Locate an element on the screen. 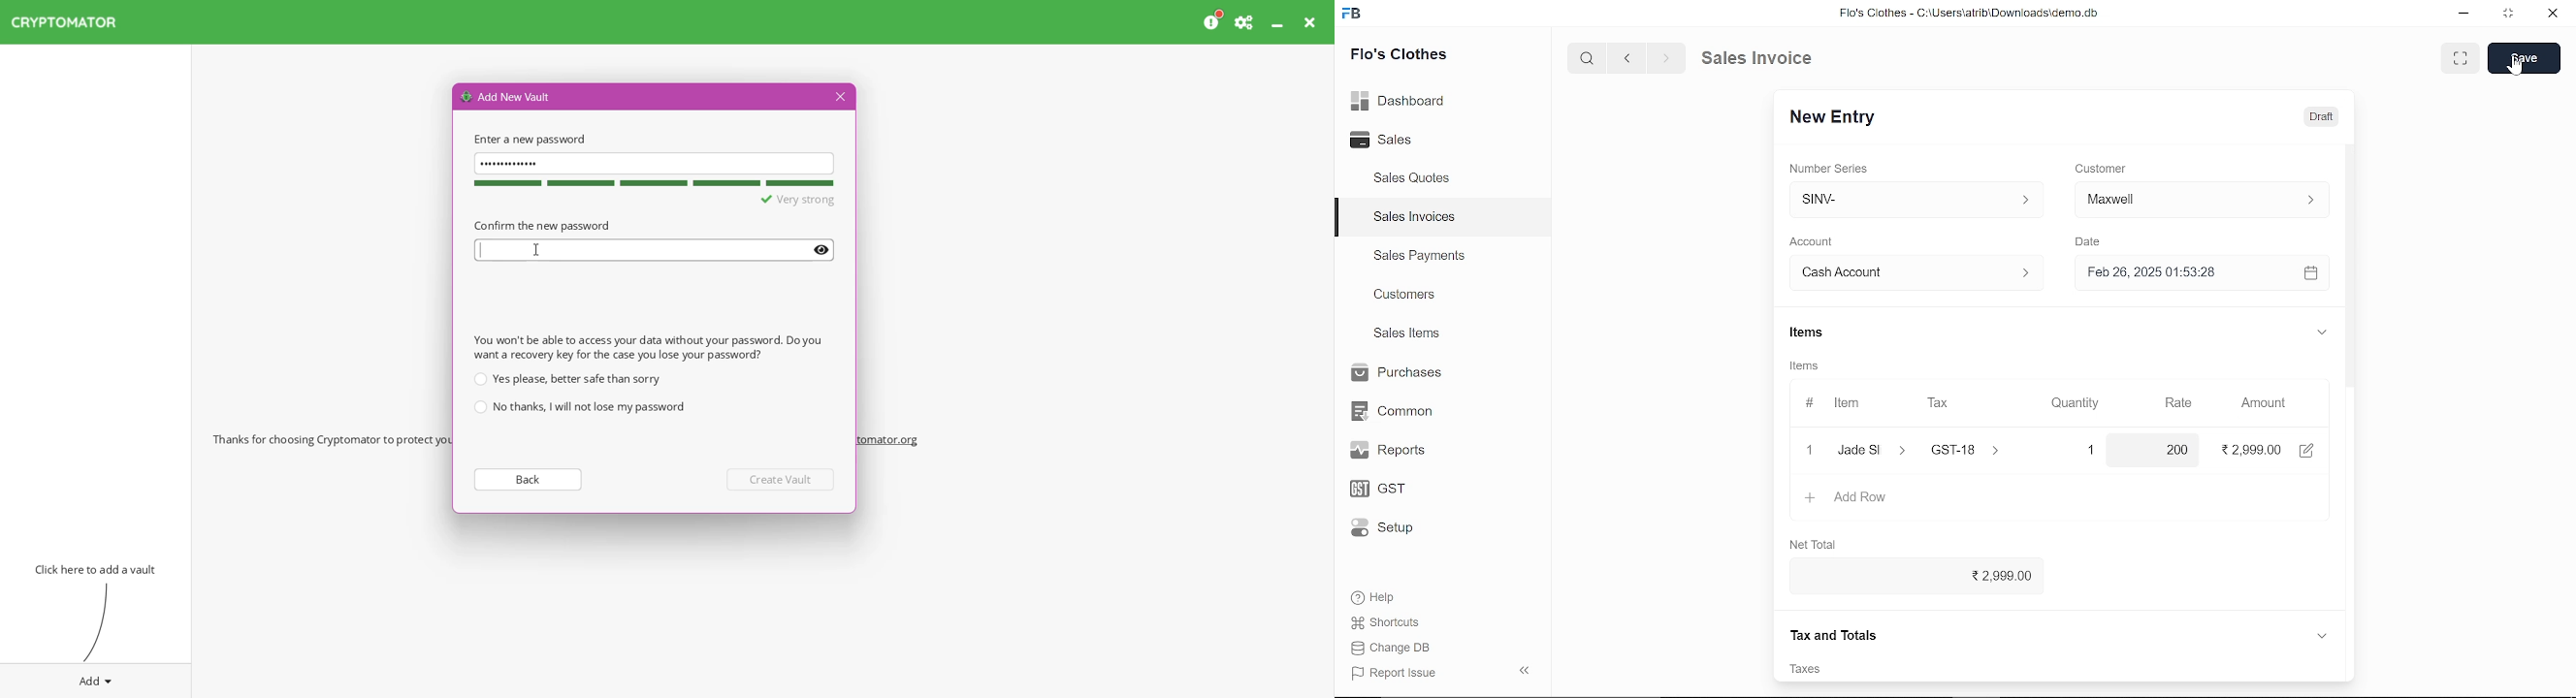  Jade slippers is located at coordinates (1873, 450).